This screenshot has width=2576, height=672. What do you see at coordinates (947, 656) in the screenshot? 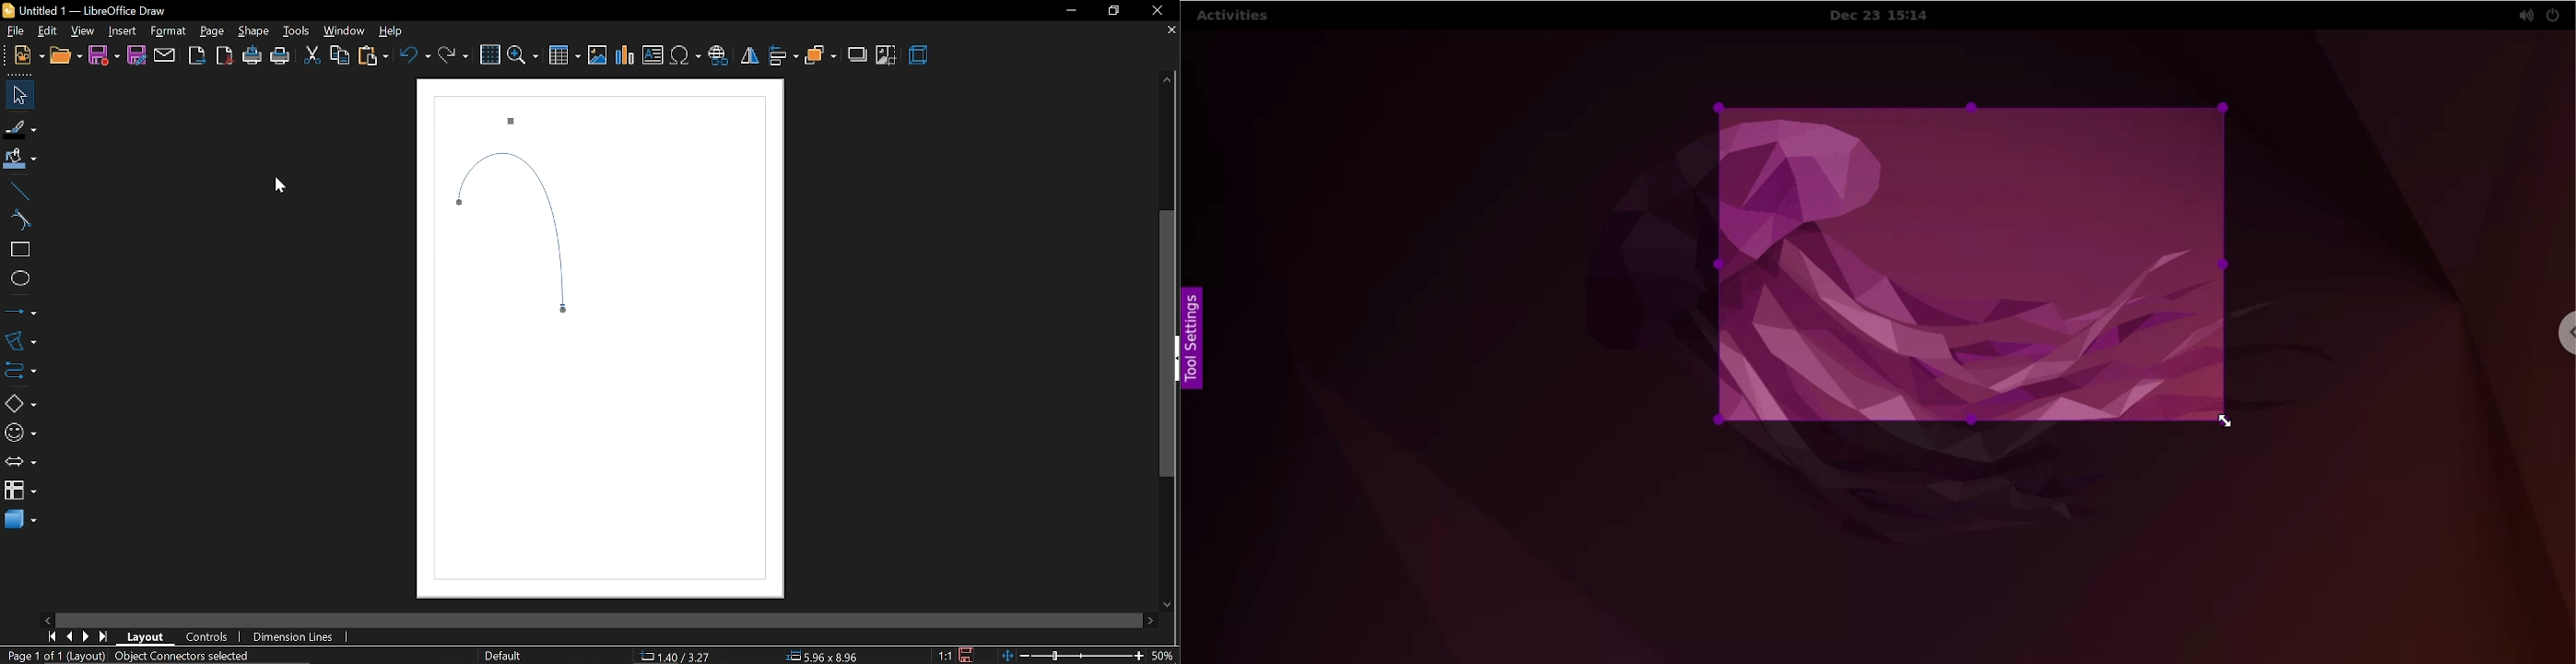
I see `1:1` at bounding box center [947, 656].